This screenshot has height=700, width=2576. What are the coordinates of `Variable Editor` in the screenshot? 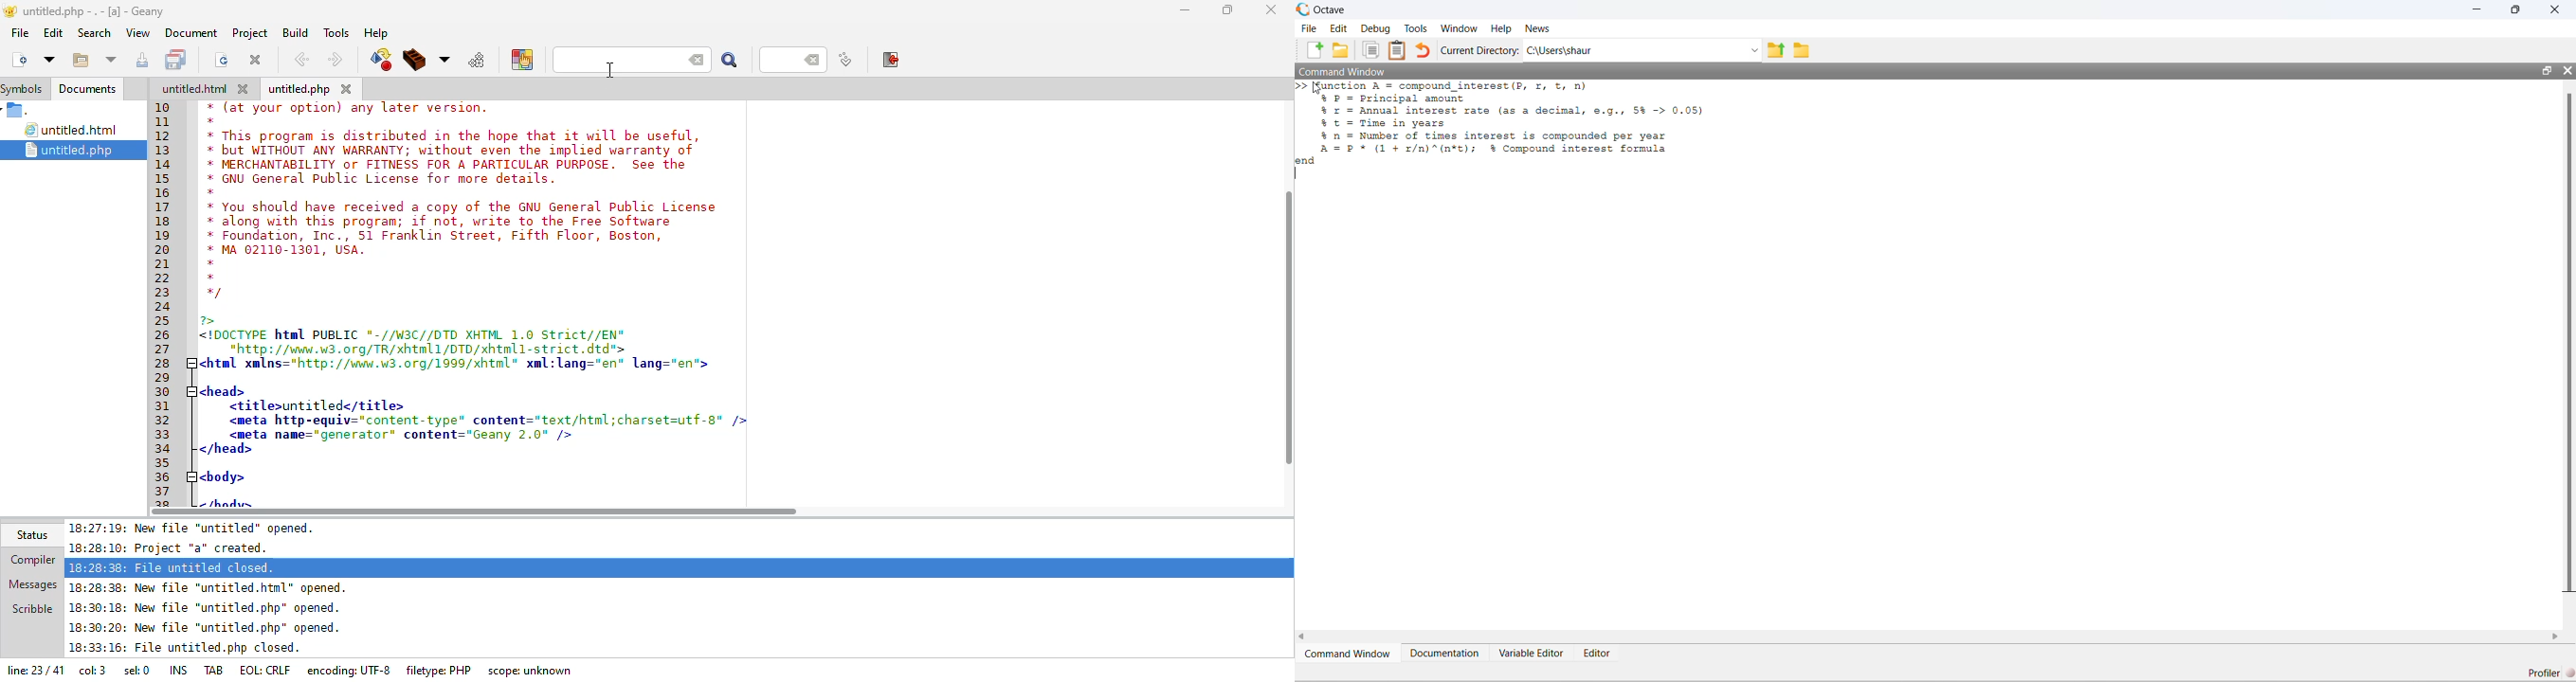 It's located at (1532, 653).